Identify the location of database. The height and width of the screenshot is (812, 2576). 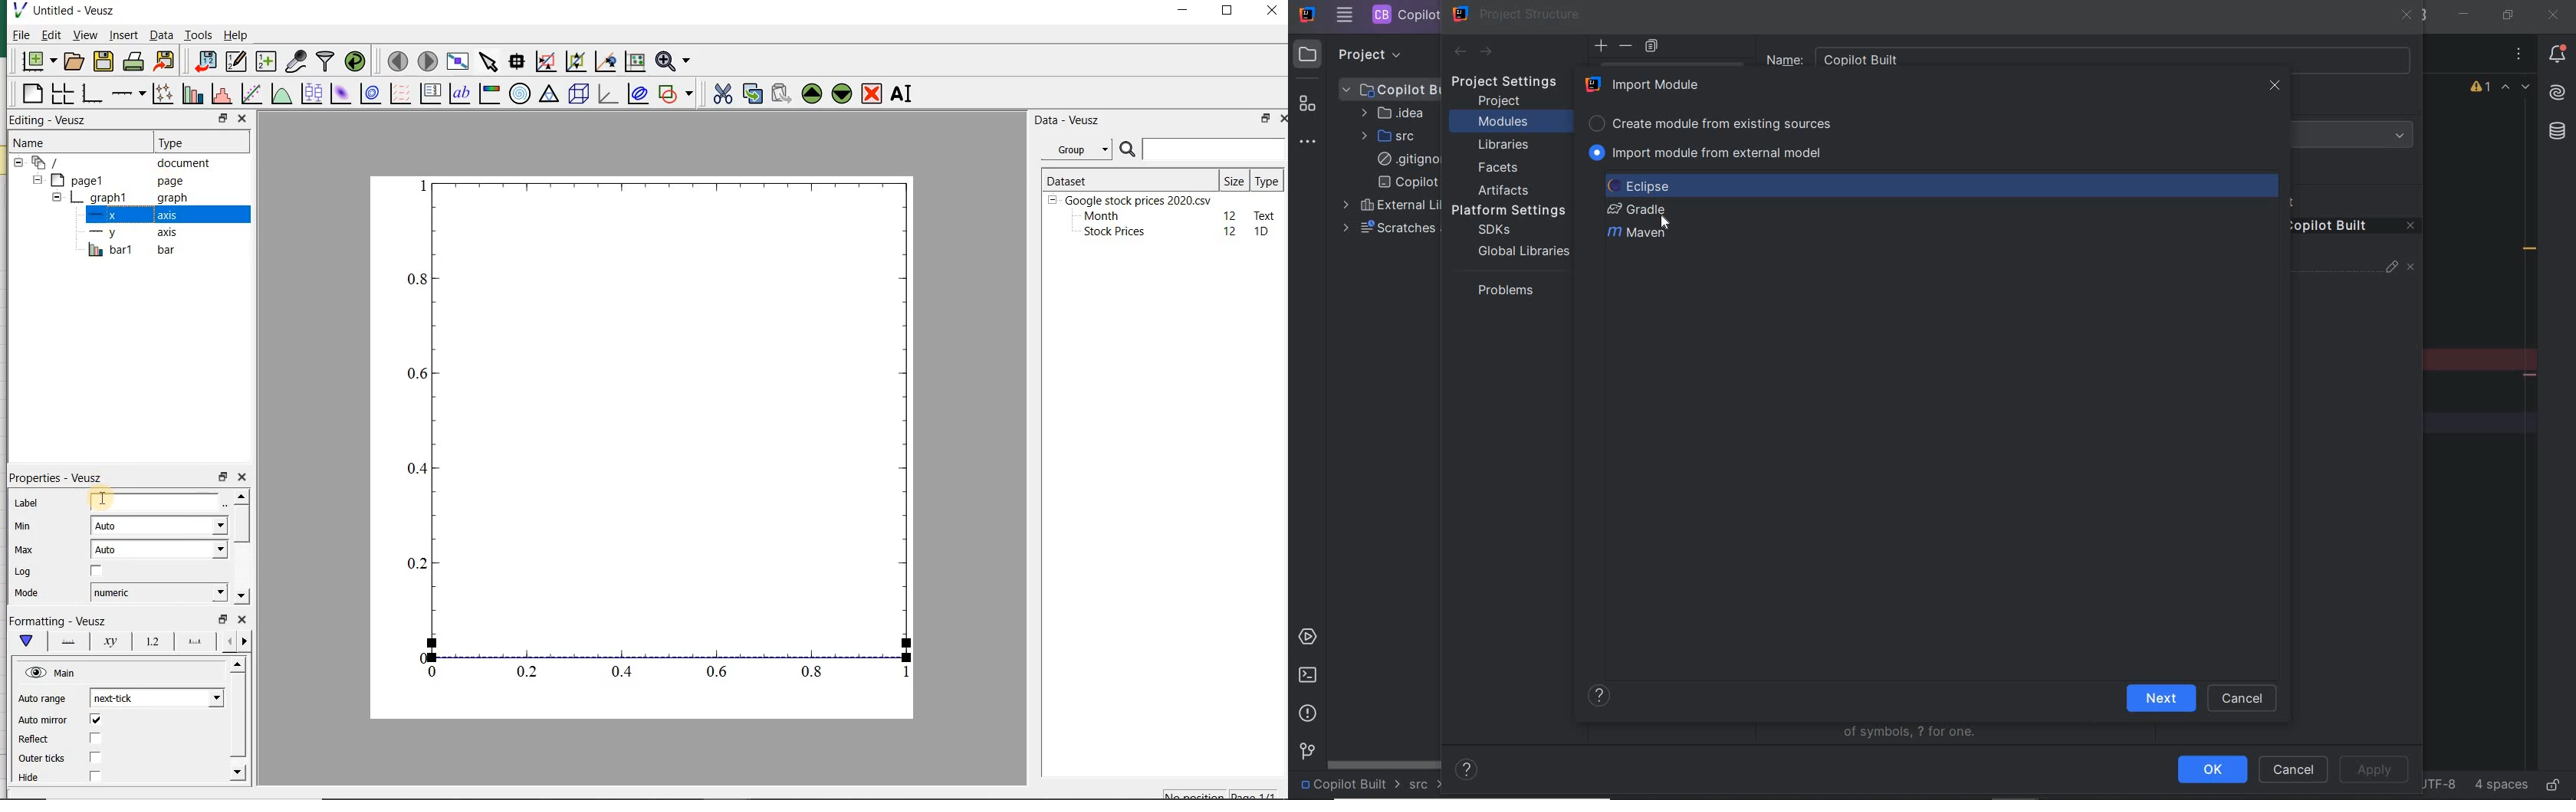
(2556, 133).